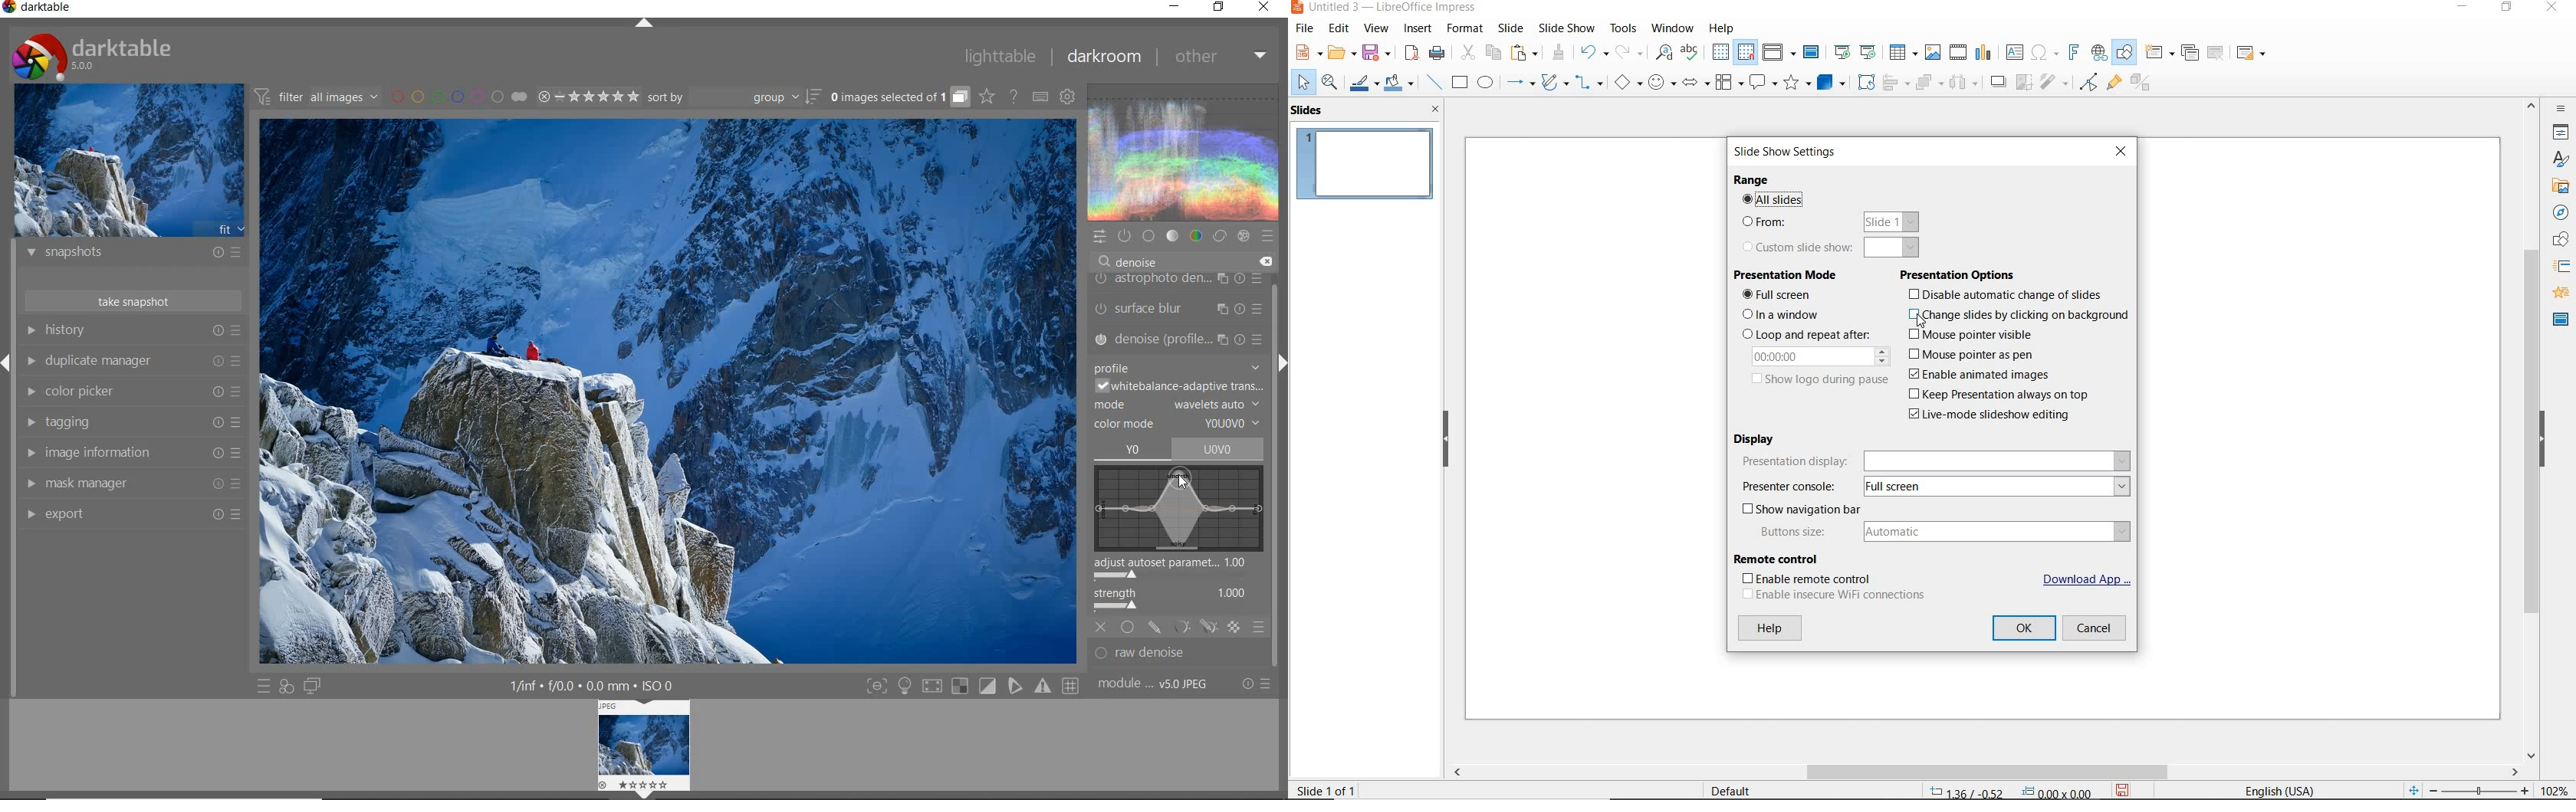 The width and height of the screenshot is (2576, 812). Describe the element at coordinates (2560, 214) in the screenshot. I see `NAVIGATOR` at that location.